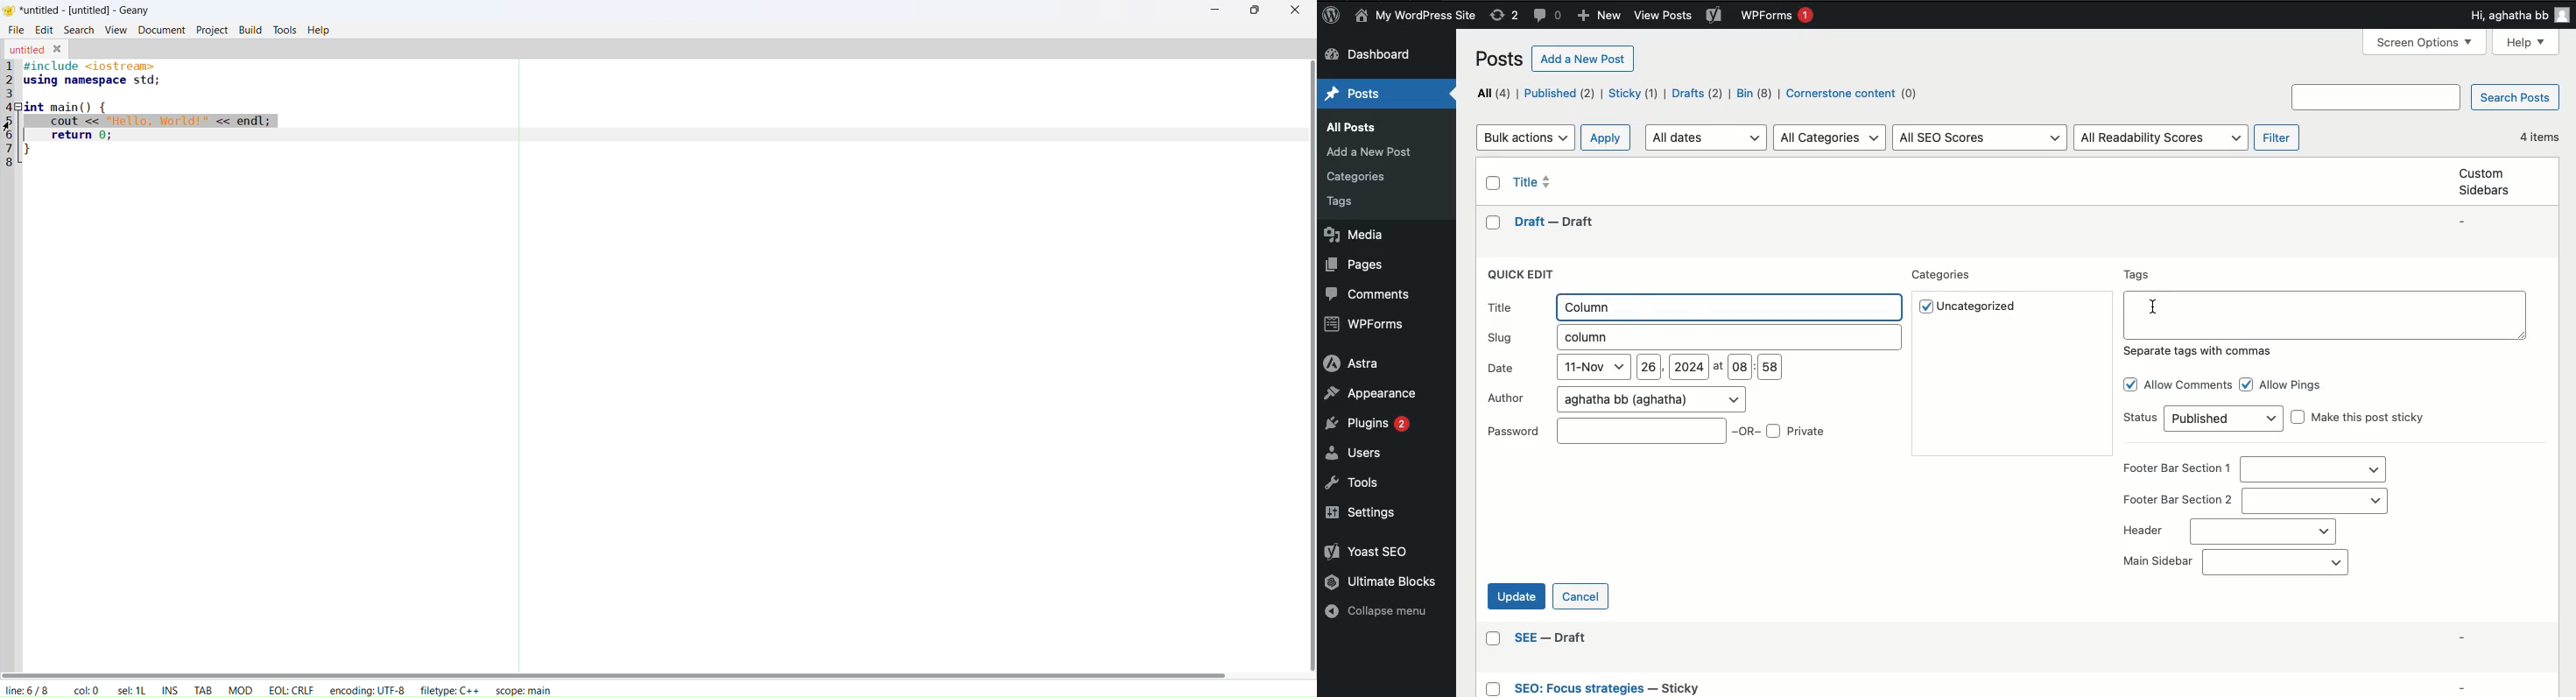 This screenshot has width=2576, height=700. Describe the element at coordinates (1355, 454) in the screenshot. I see `Users` at that location.